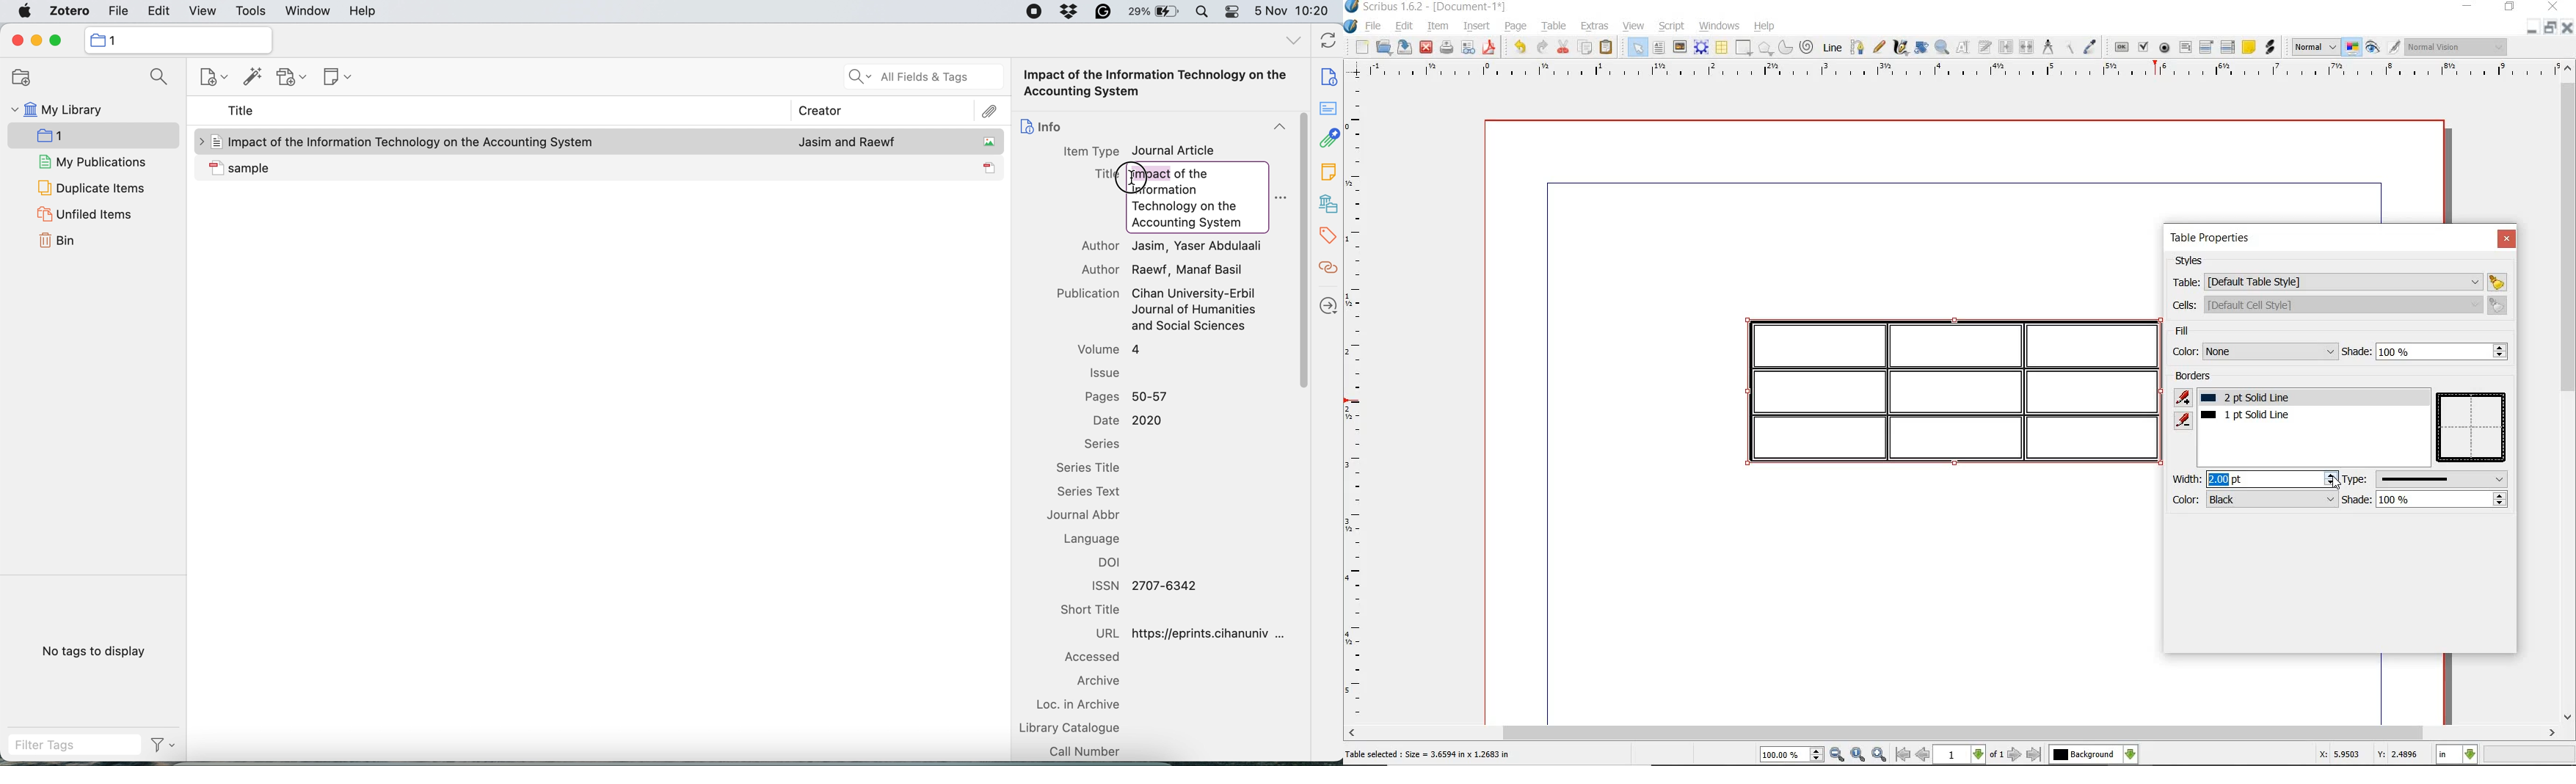  What do you see at coordinates (115, 41) in the screenshot?
I see `collection` at bounding box center [115, 41].